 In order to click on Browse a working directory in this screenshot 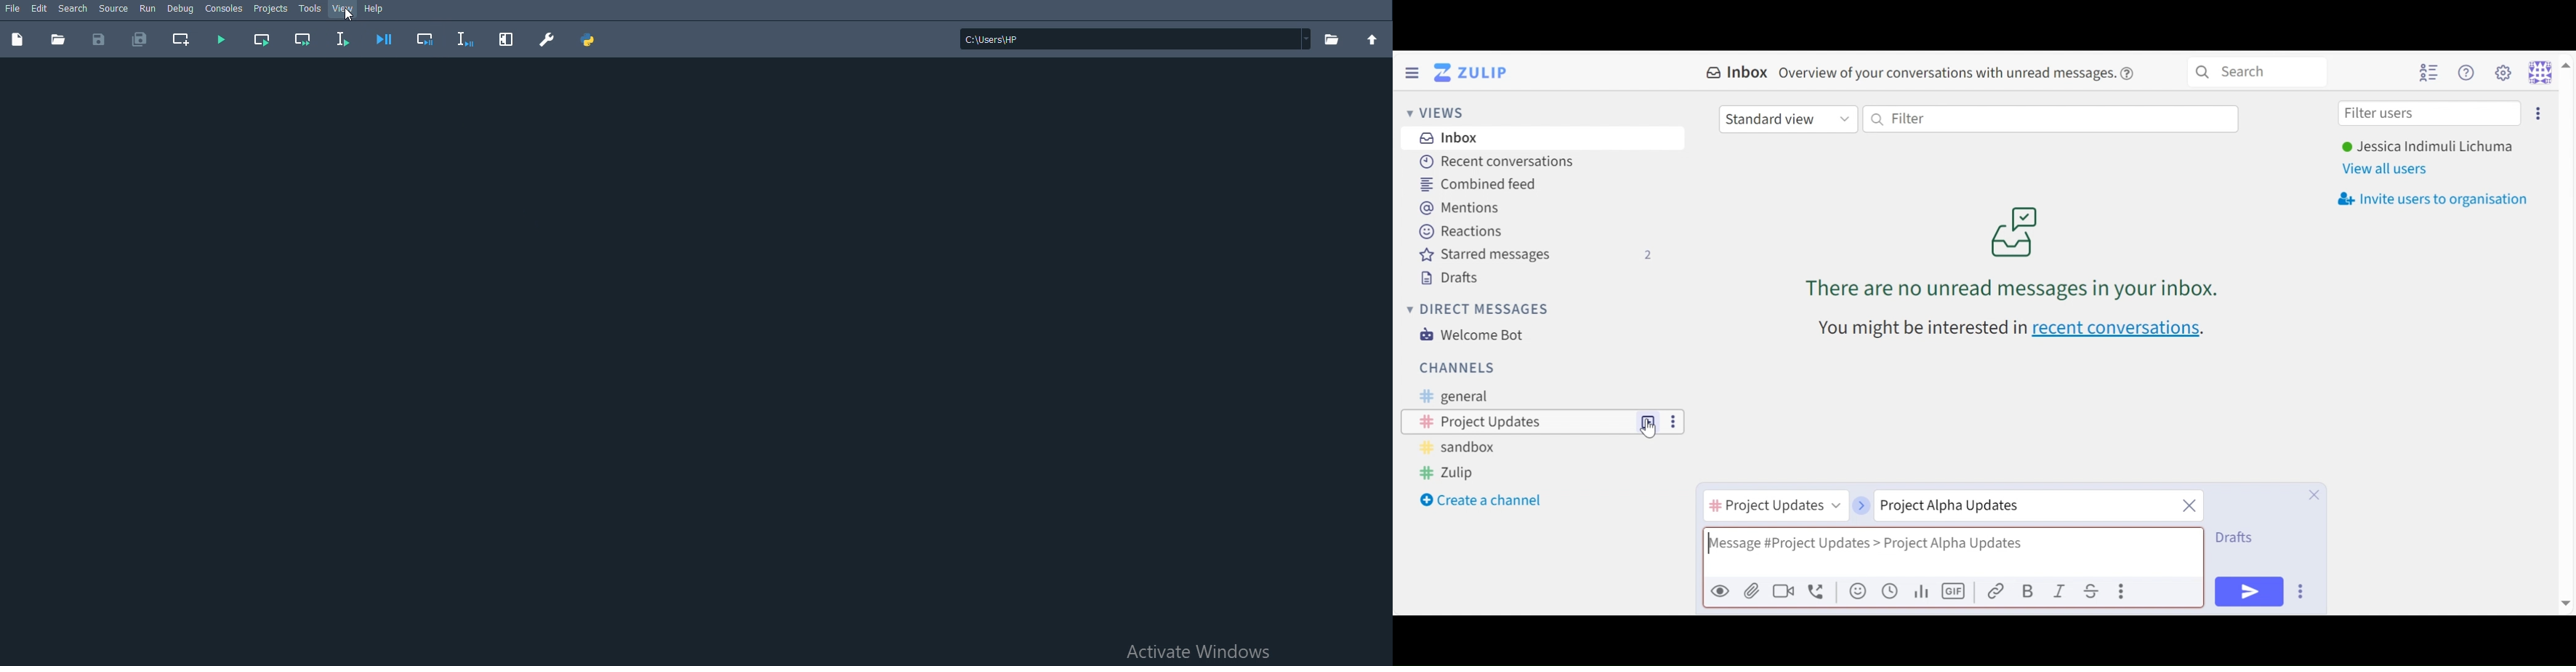, I will do `click(1332, 39)`.